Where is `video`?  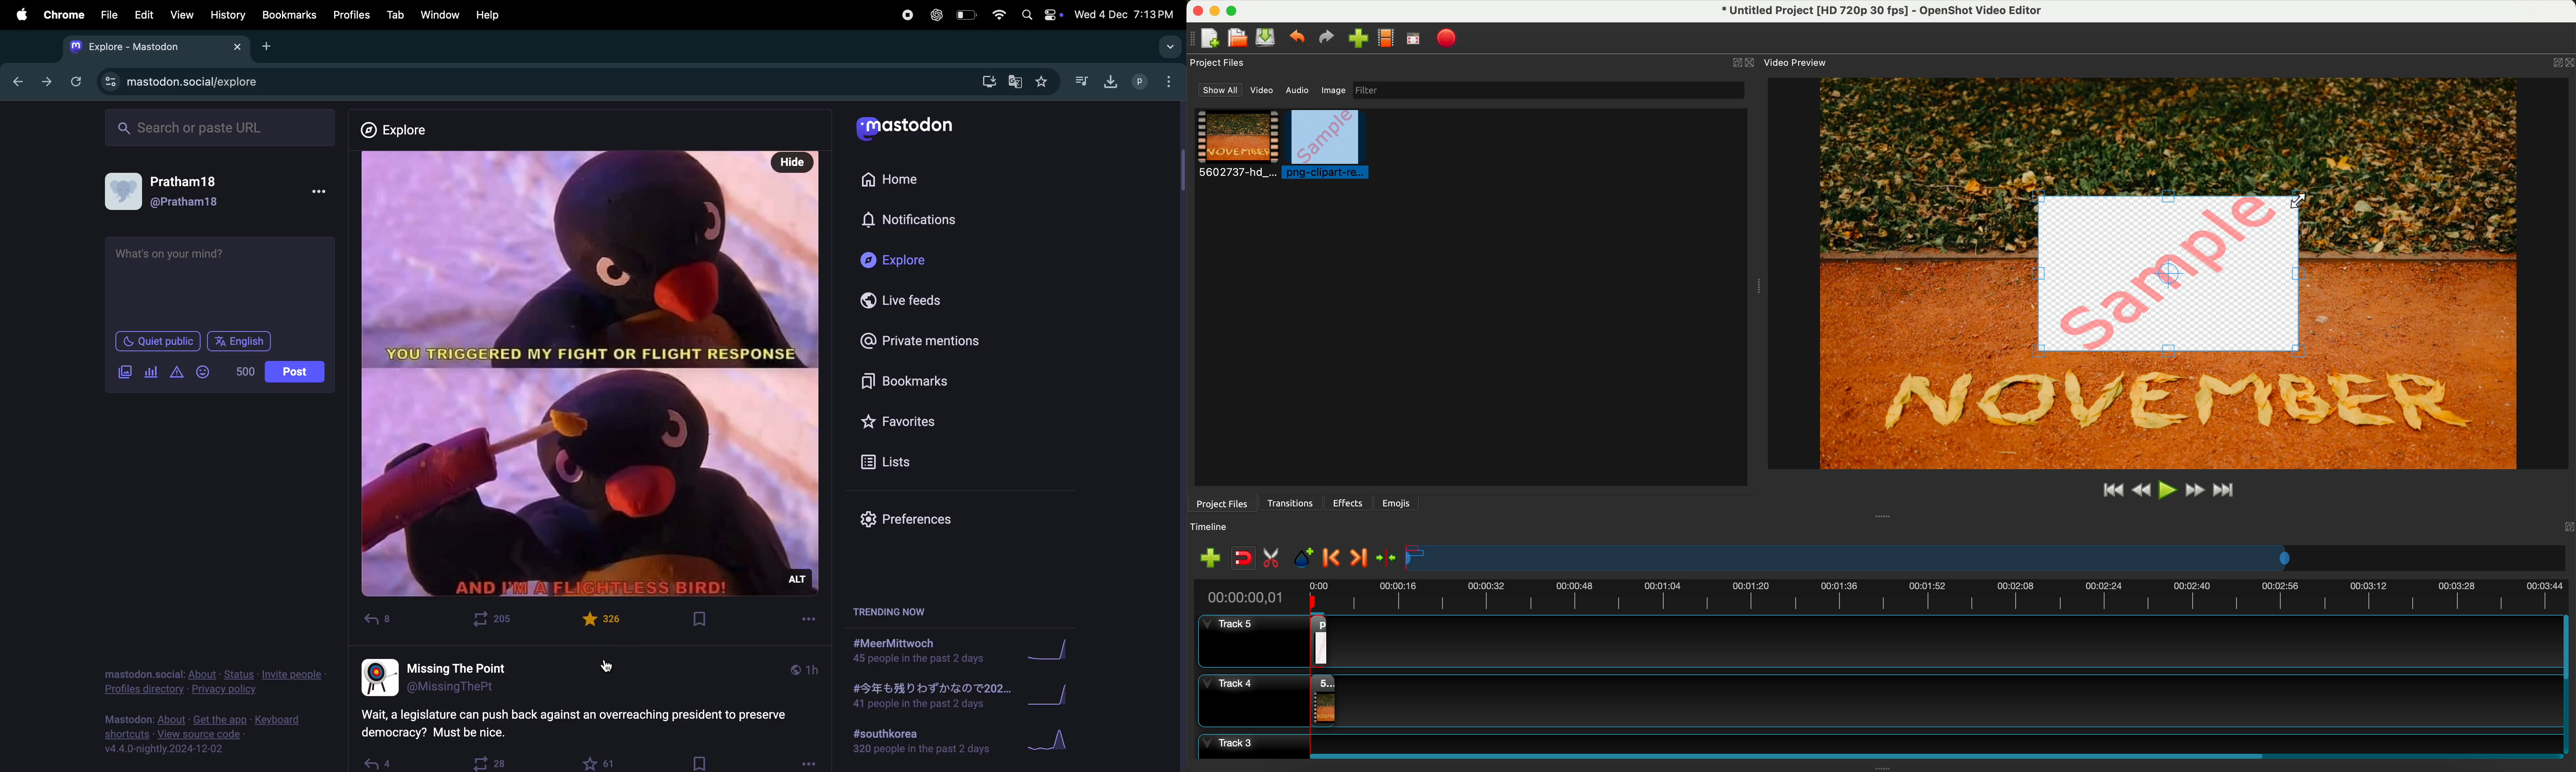 video is located at coordinates (1238, 146).